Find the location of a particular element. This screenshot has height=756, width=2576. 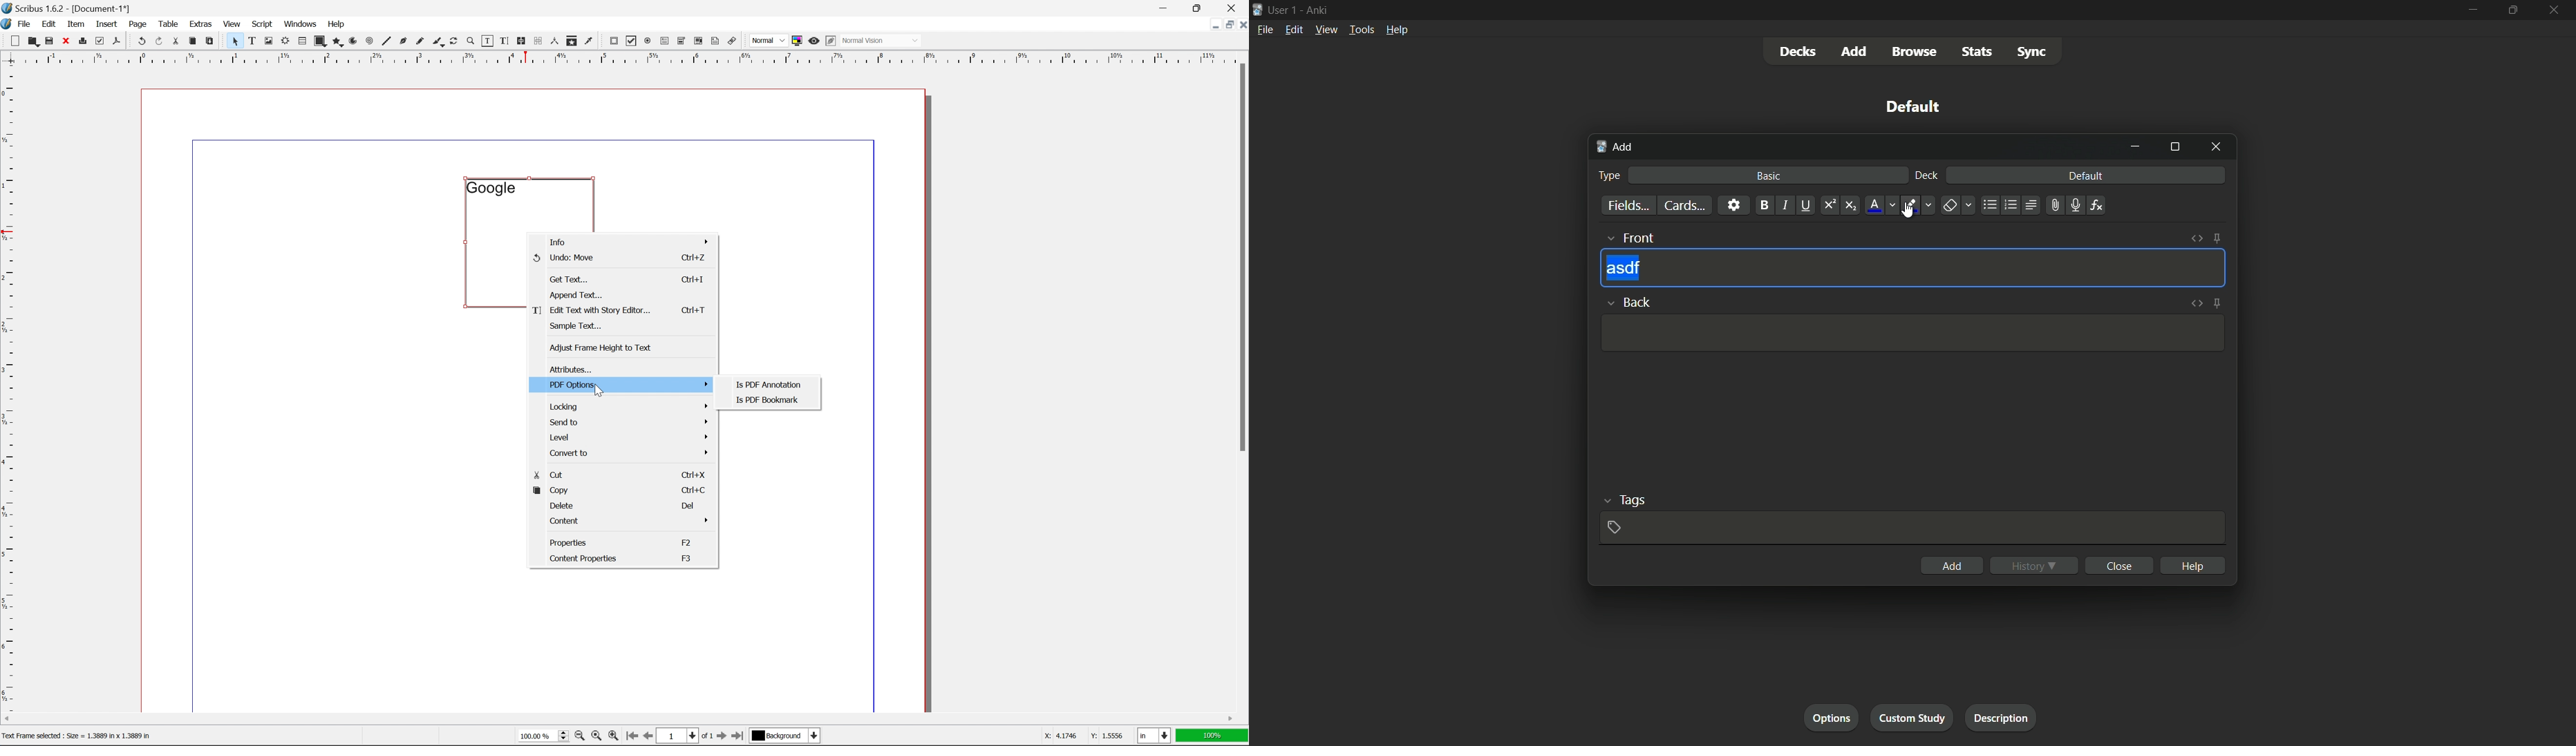

toggle sticky is located at coordinates (2217, 302).